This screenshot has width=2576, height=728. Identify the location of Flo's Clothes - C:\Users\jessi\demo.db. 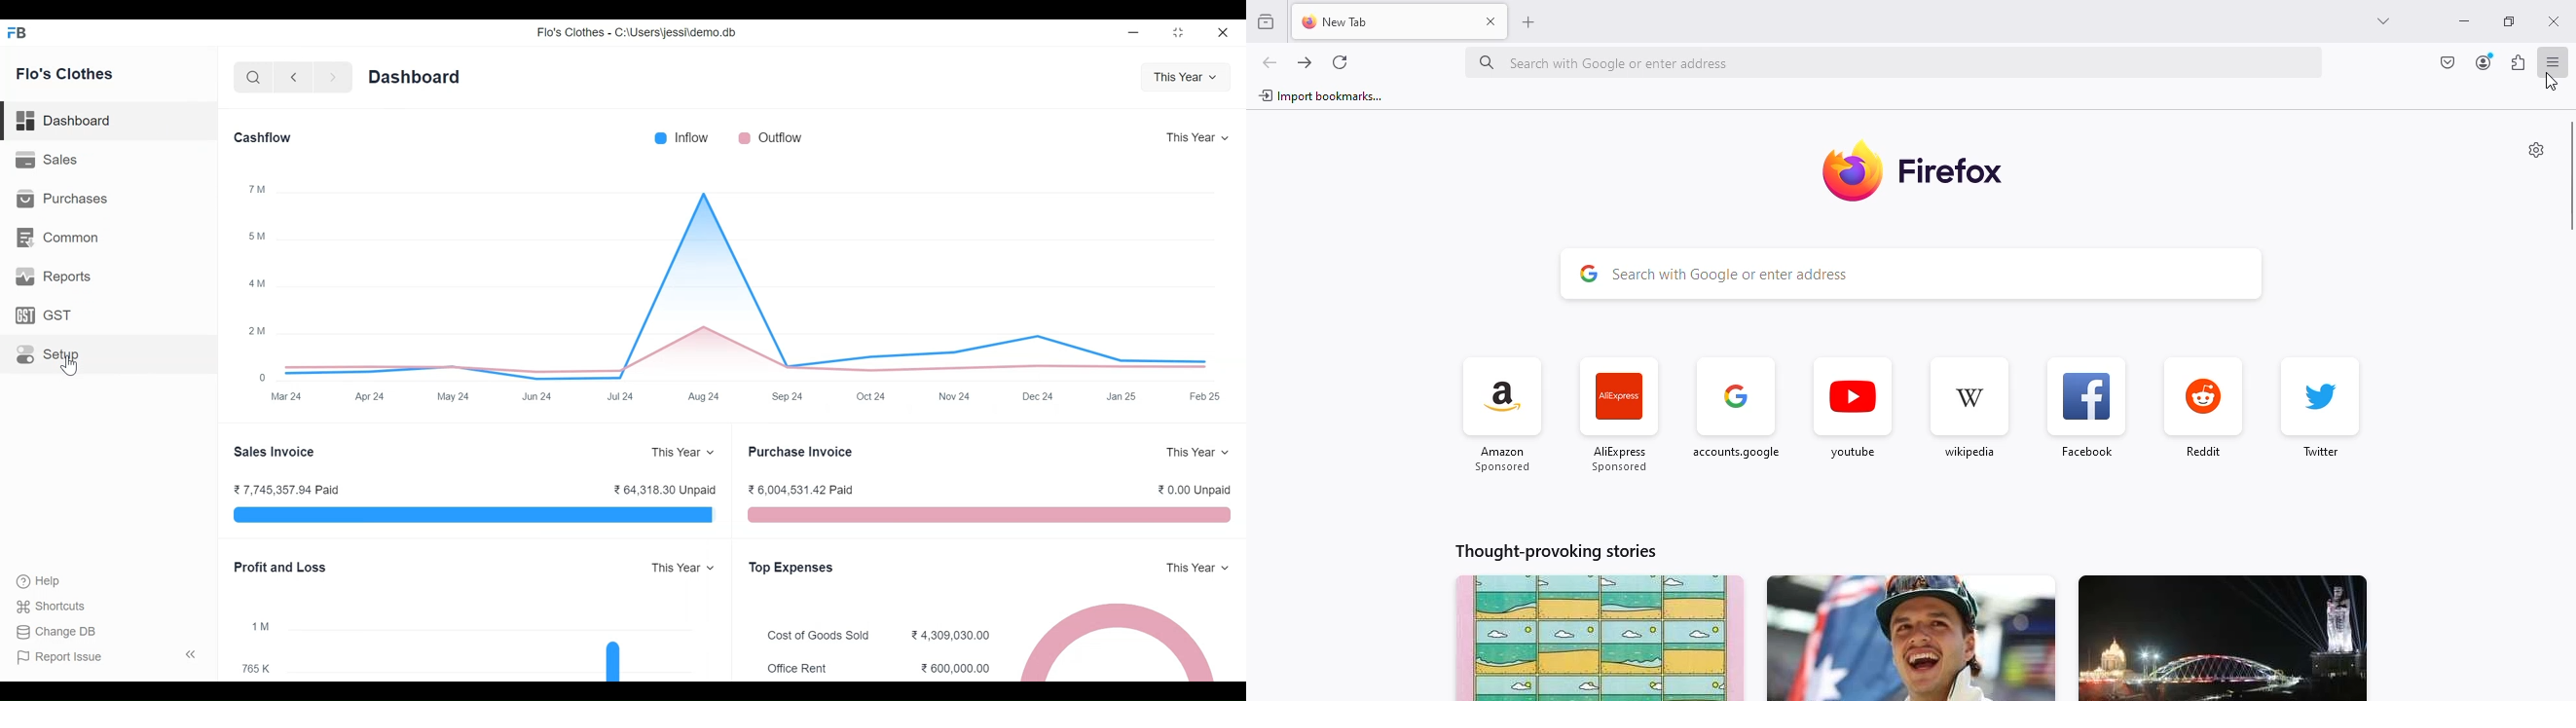
(637, 32).